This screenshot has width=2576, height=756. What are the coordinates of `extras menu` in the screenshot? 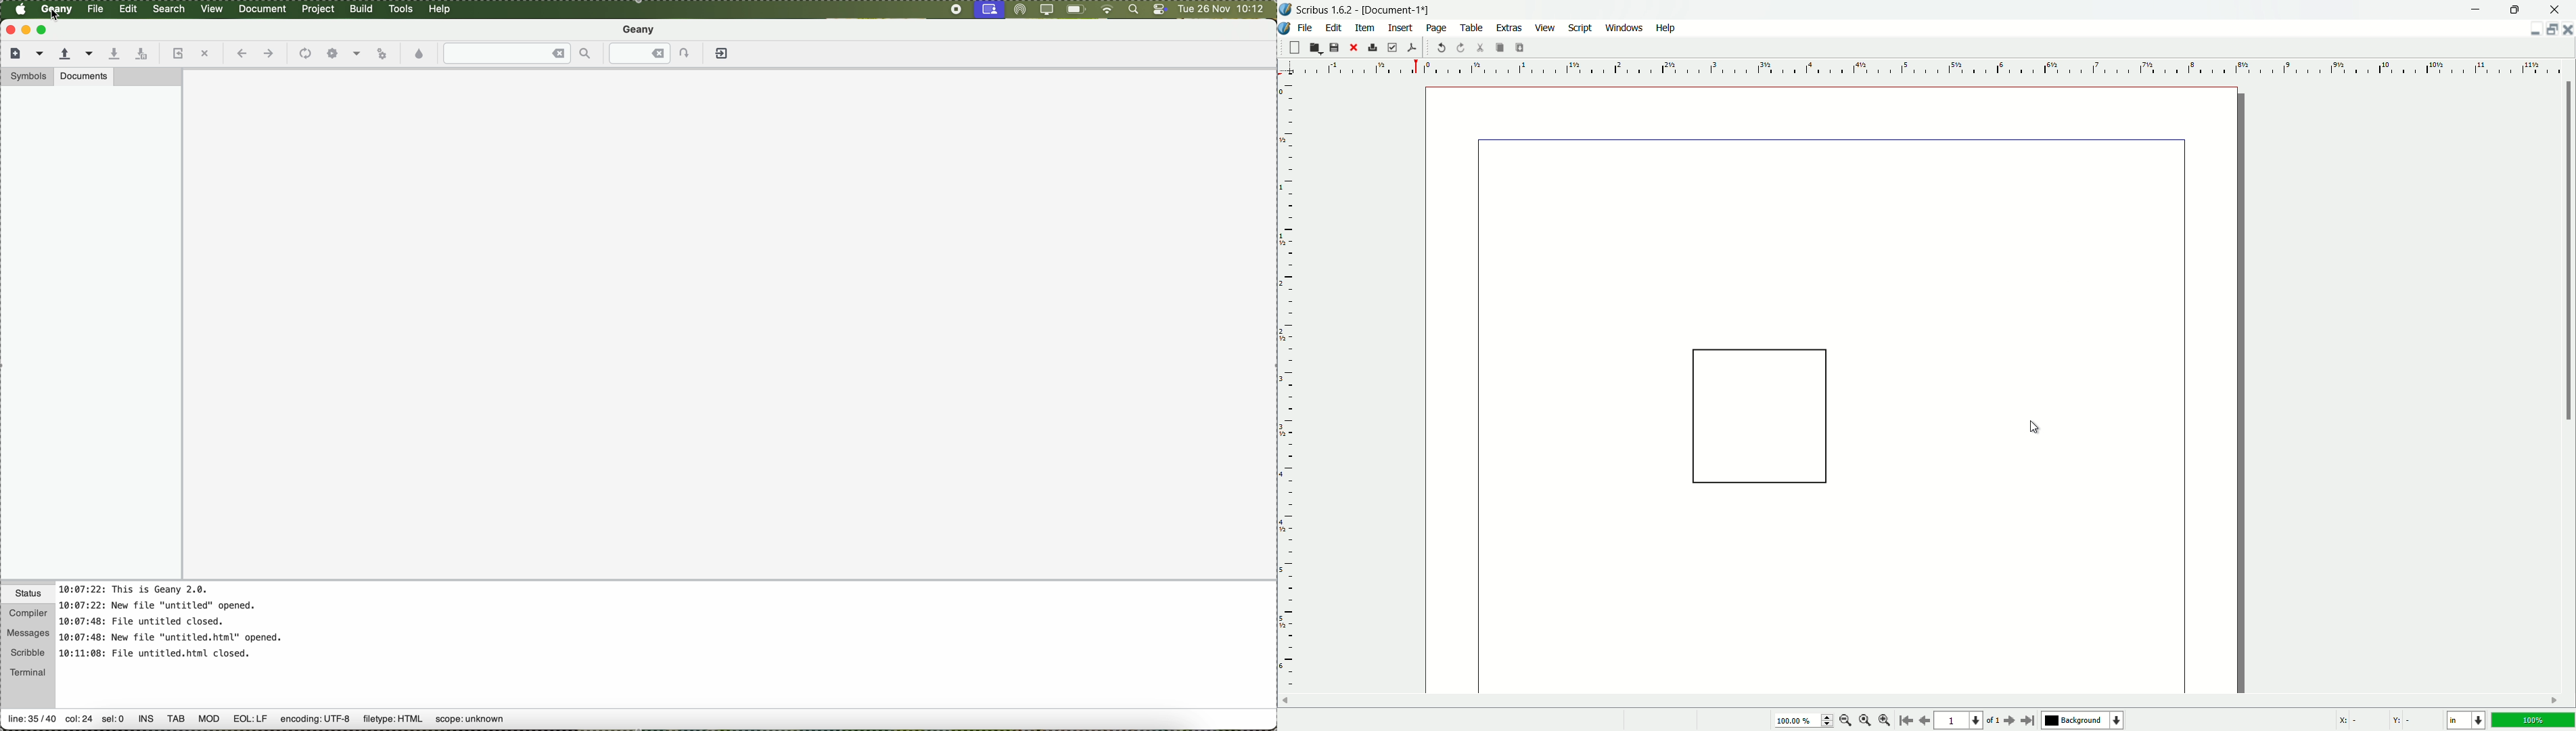 It's located at (1508, 28).